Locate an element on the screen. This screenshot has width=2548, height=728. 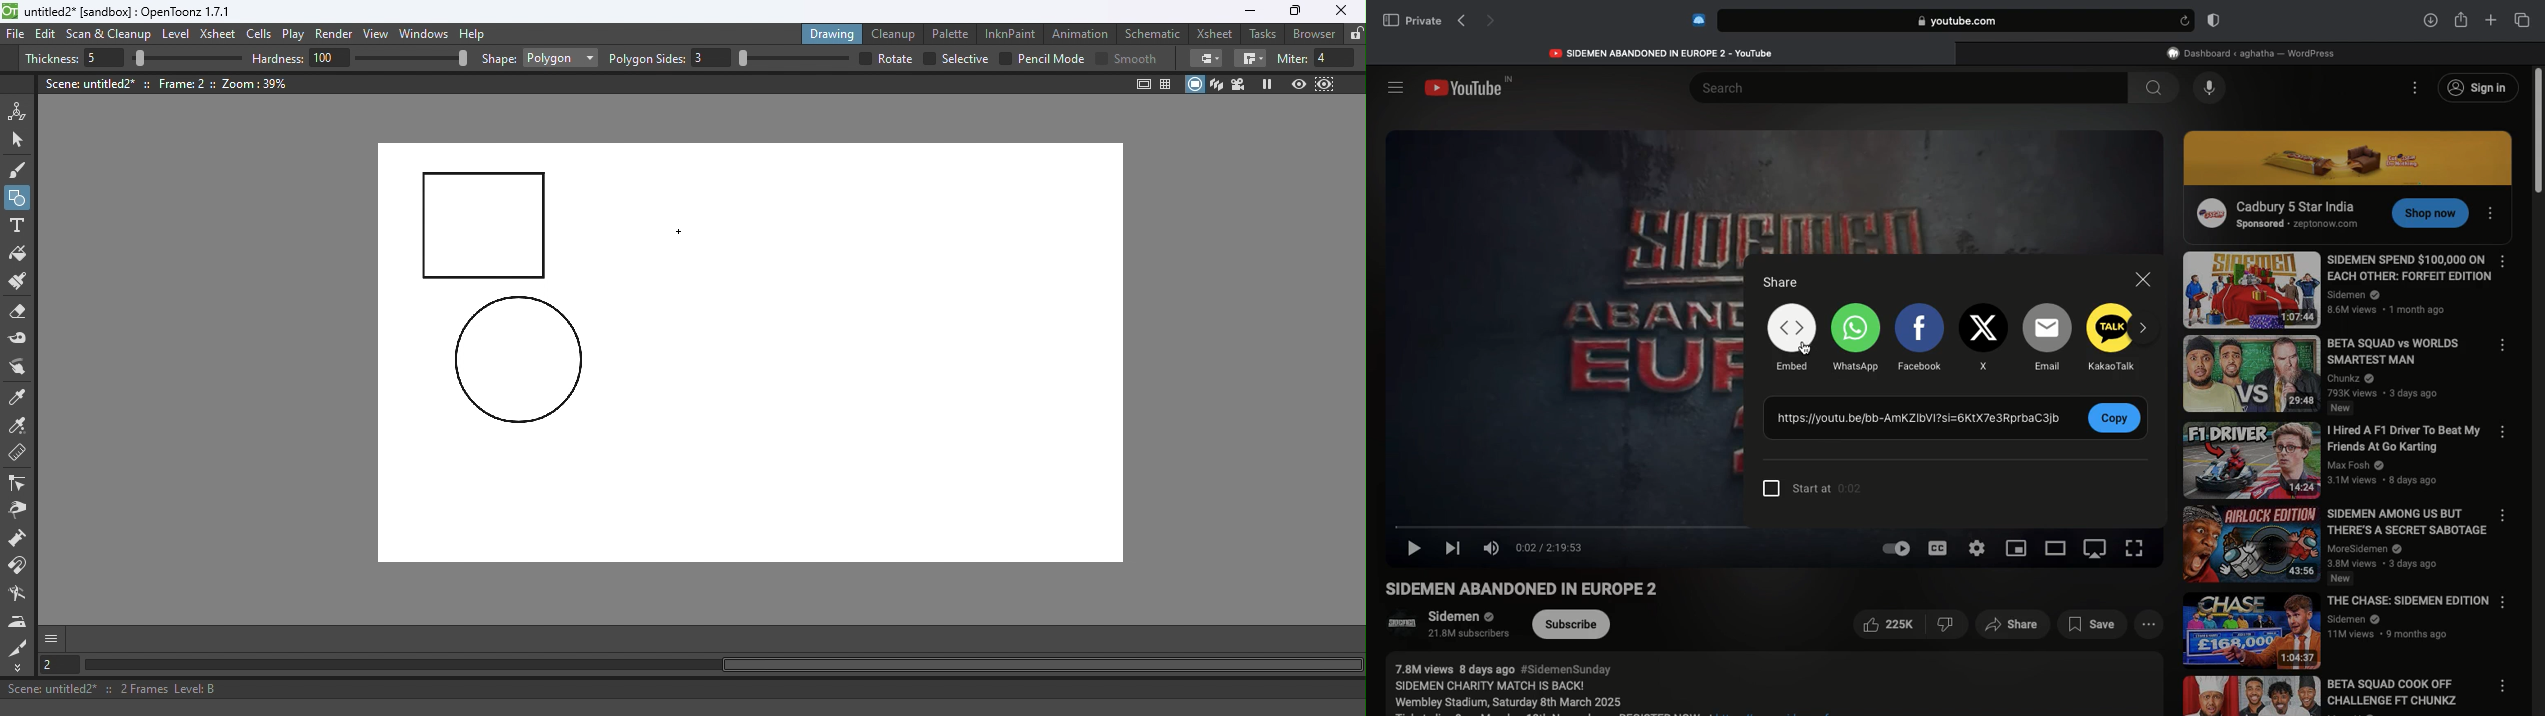
Render is located at coordinates (337, 35).